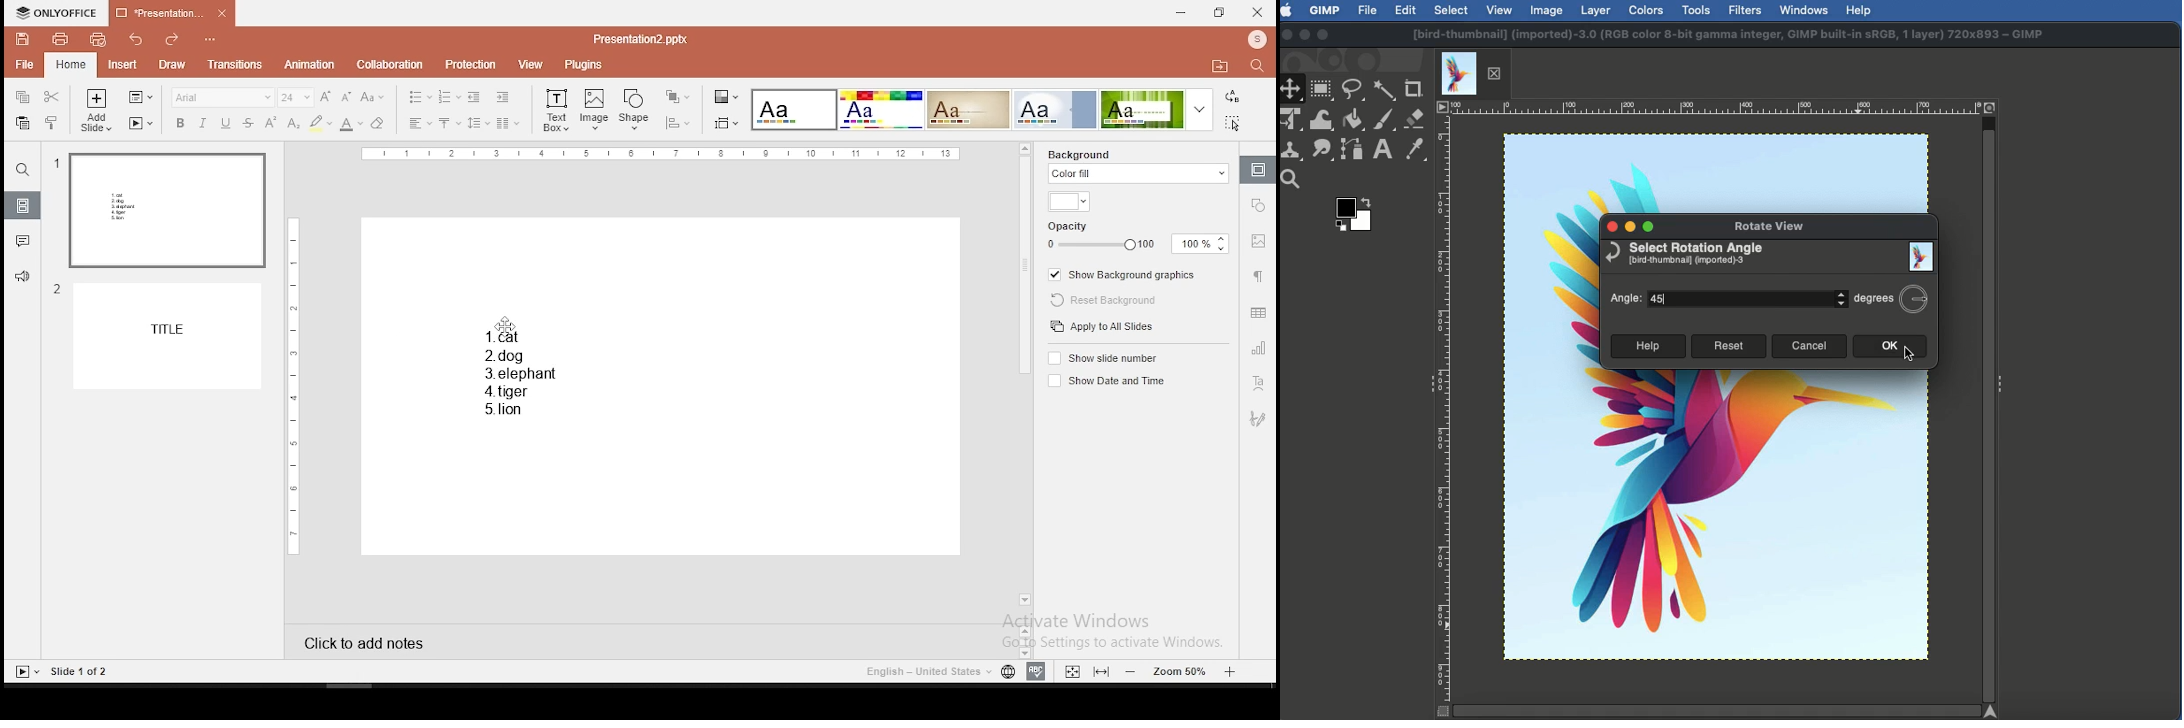 The image size is (2184, 728). What do you see at coordinates (1368, 9) in the screenshot?
I see `File` at bounding box center [1368, 9].